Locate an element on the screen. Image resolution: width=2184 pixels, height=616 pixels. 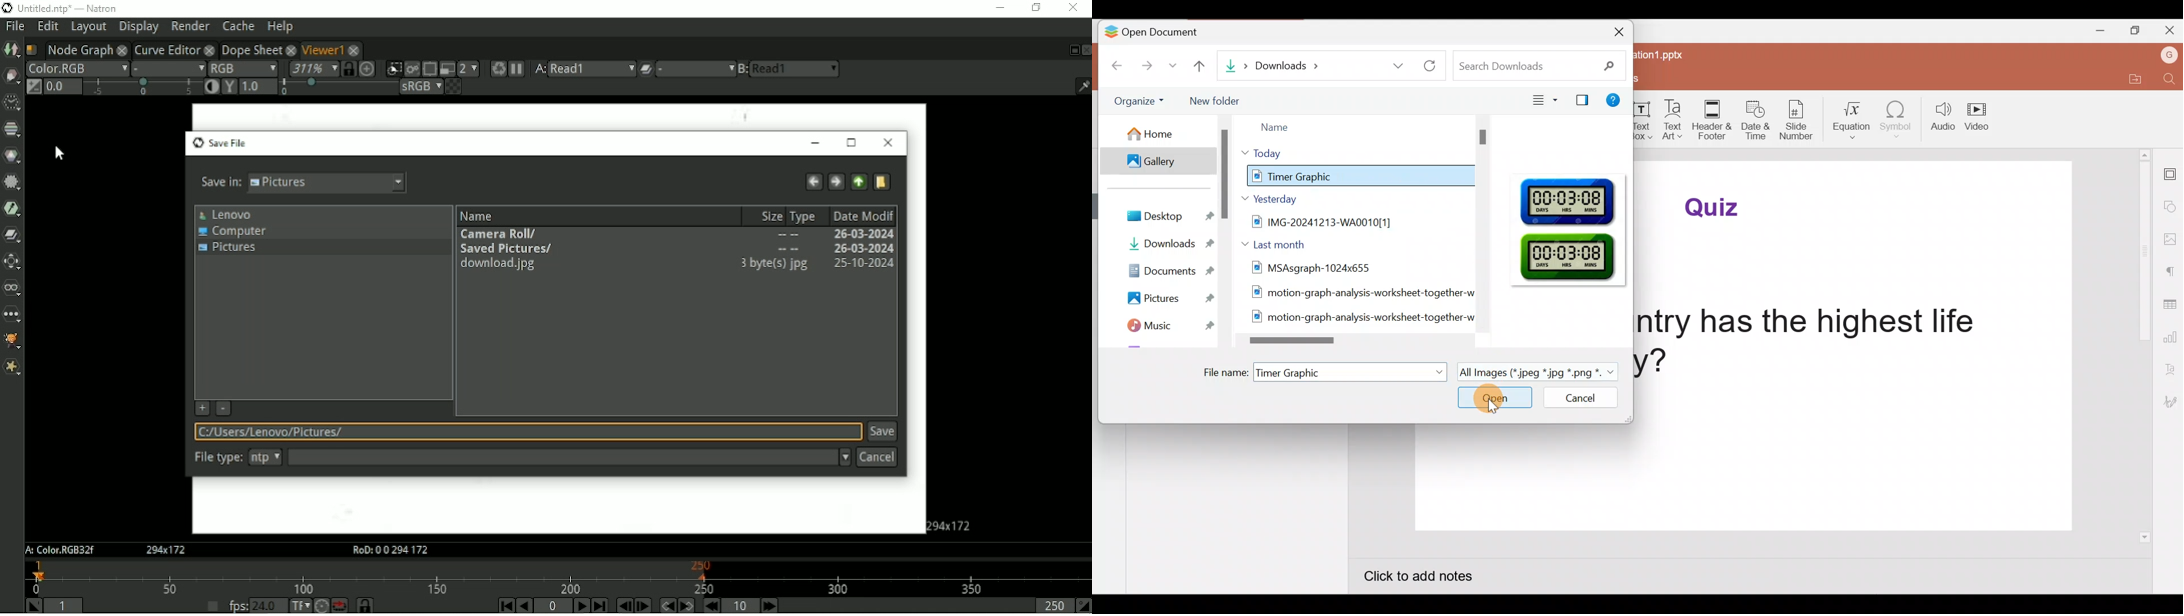
Scroll bar is located at coordinates (1351, 343).